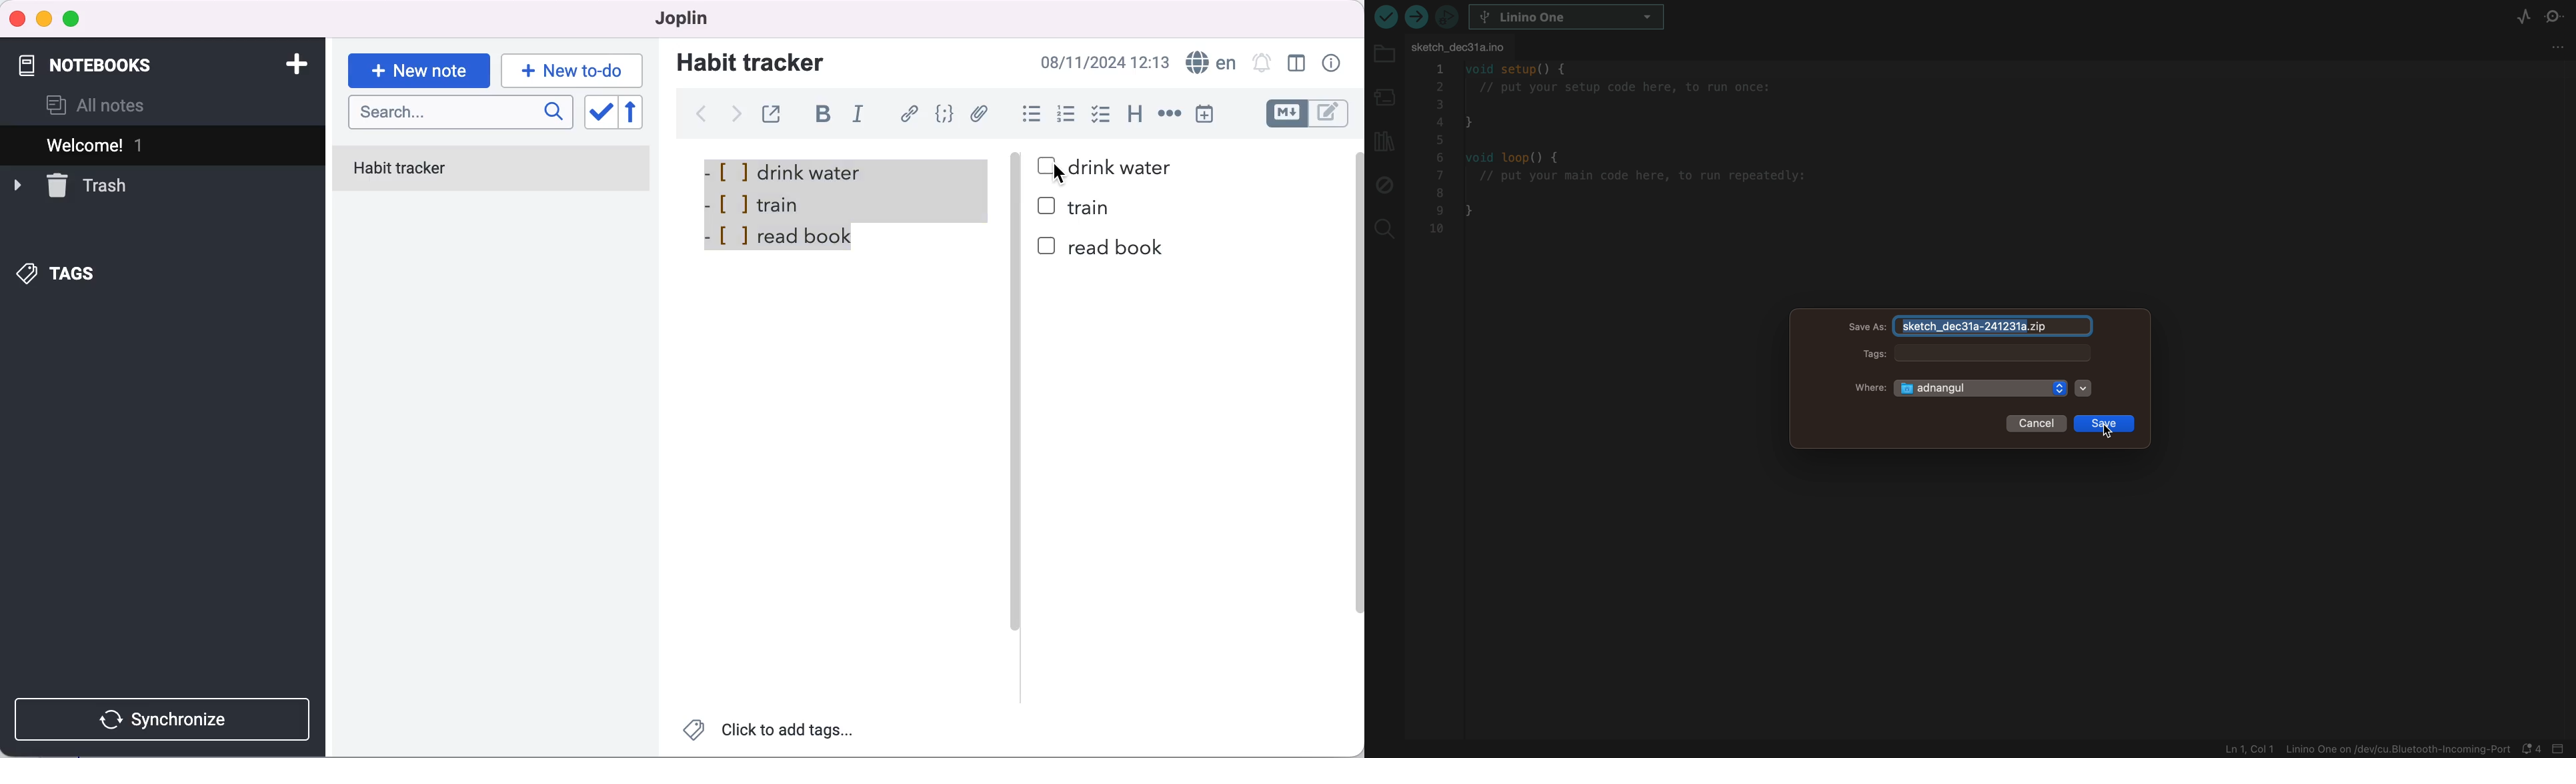  Describe the element at coordinates (461, 113) in the screenshot. I see `search` at that location.